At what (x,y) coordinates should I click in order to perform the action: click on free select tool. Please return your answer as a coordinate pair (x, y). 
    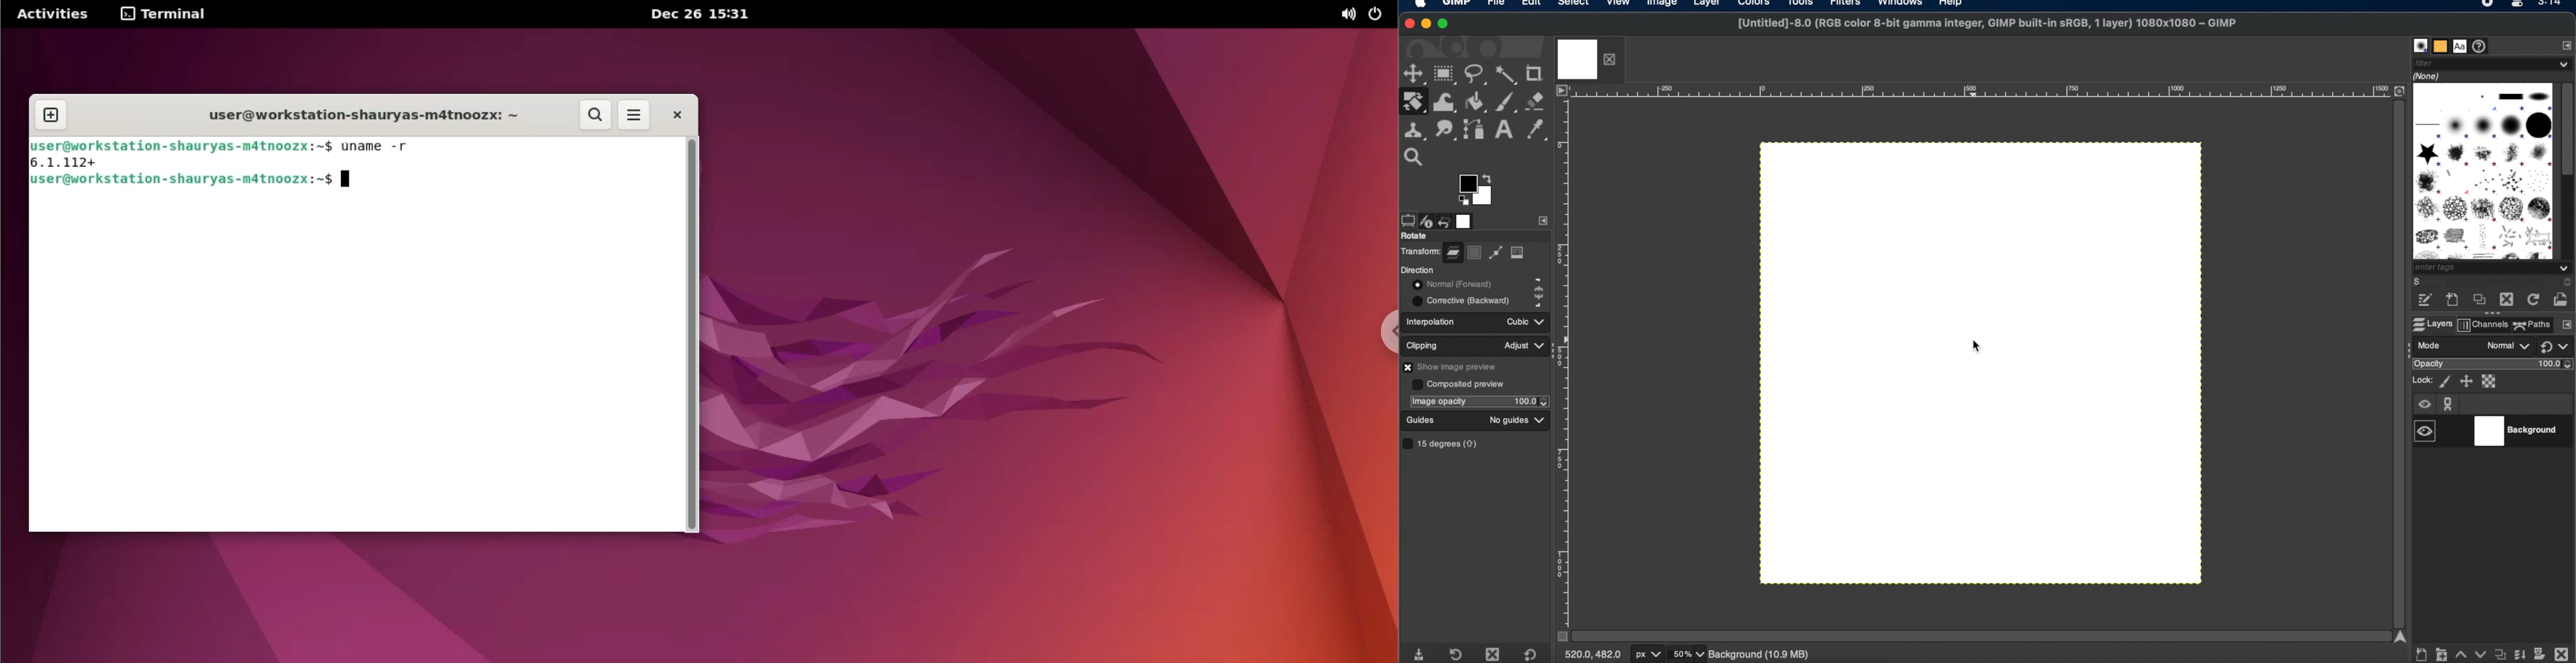
    Looking at the image, I should click on (1476, 76).